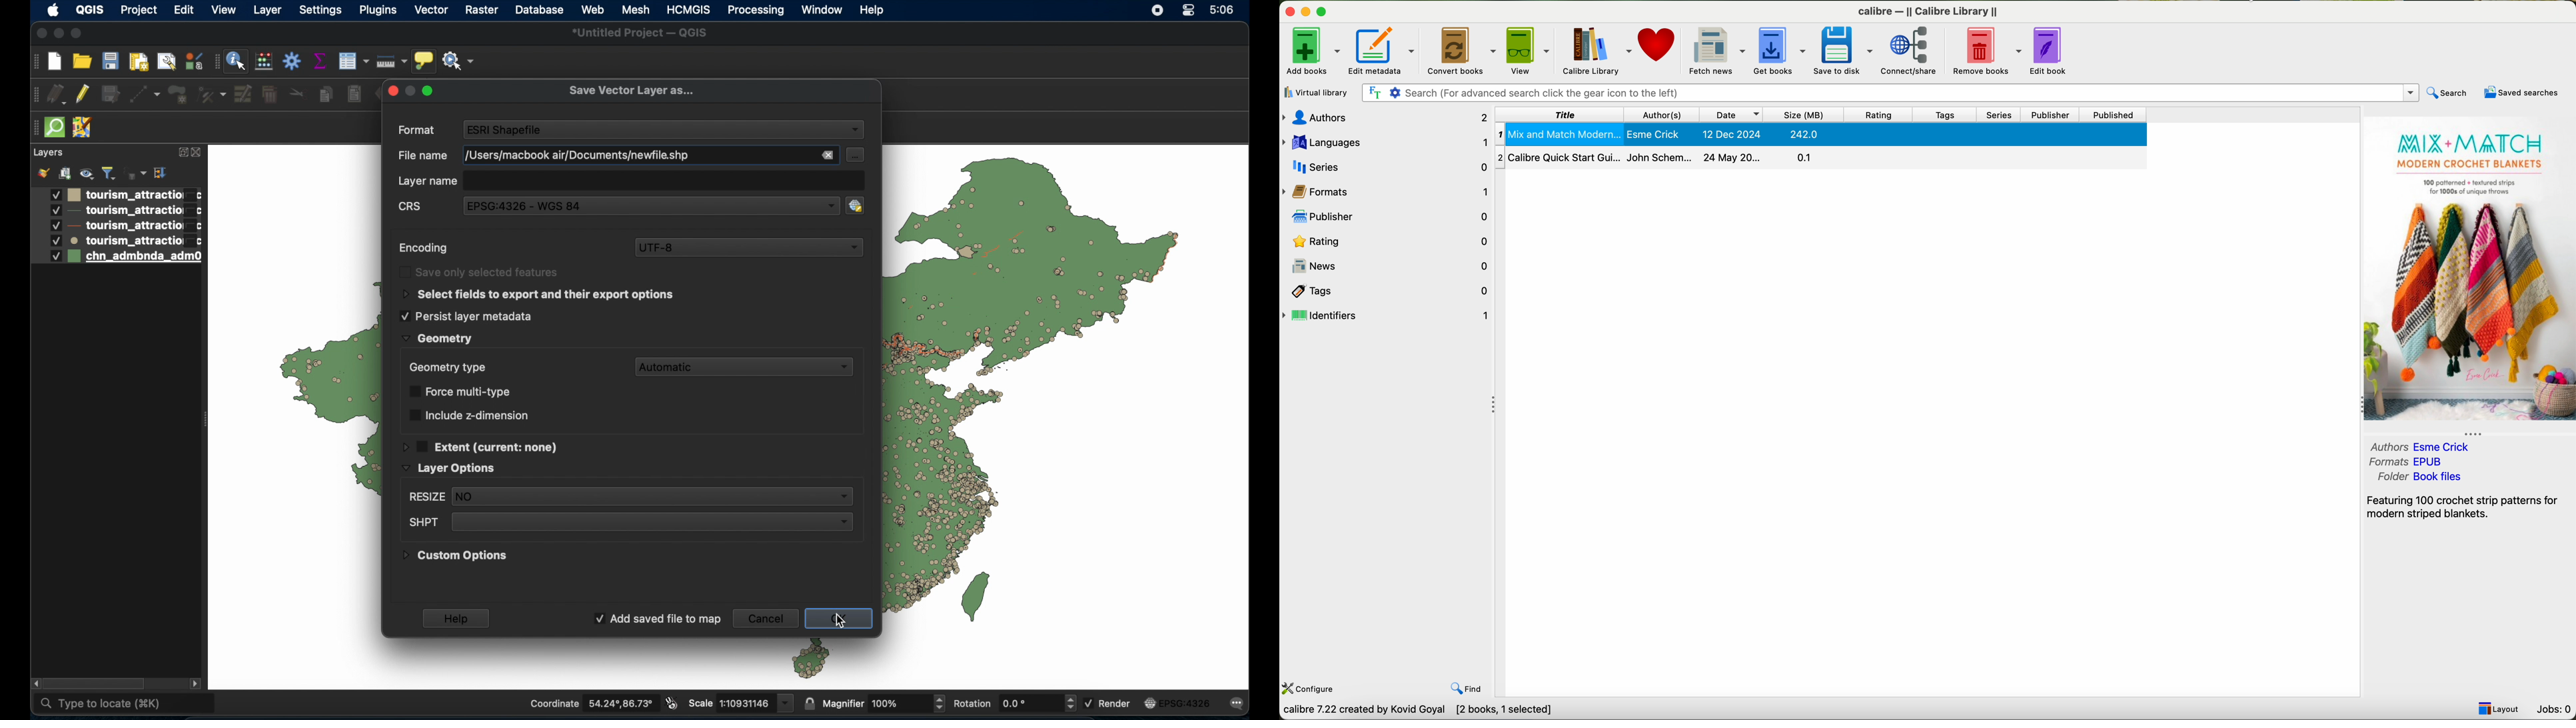 Image resolution: width=2576 pixels, height=728 pixels. I want to click on toggle editing, so click(84, 95).